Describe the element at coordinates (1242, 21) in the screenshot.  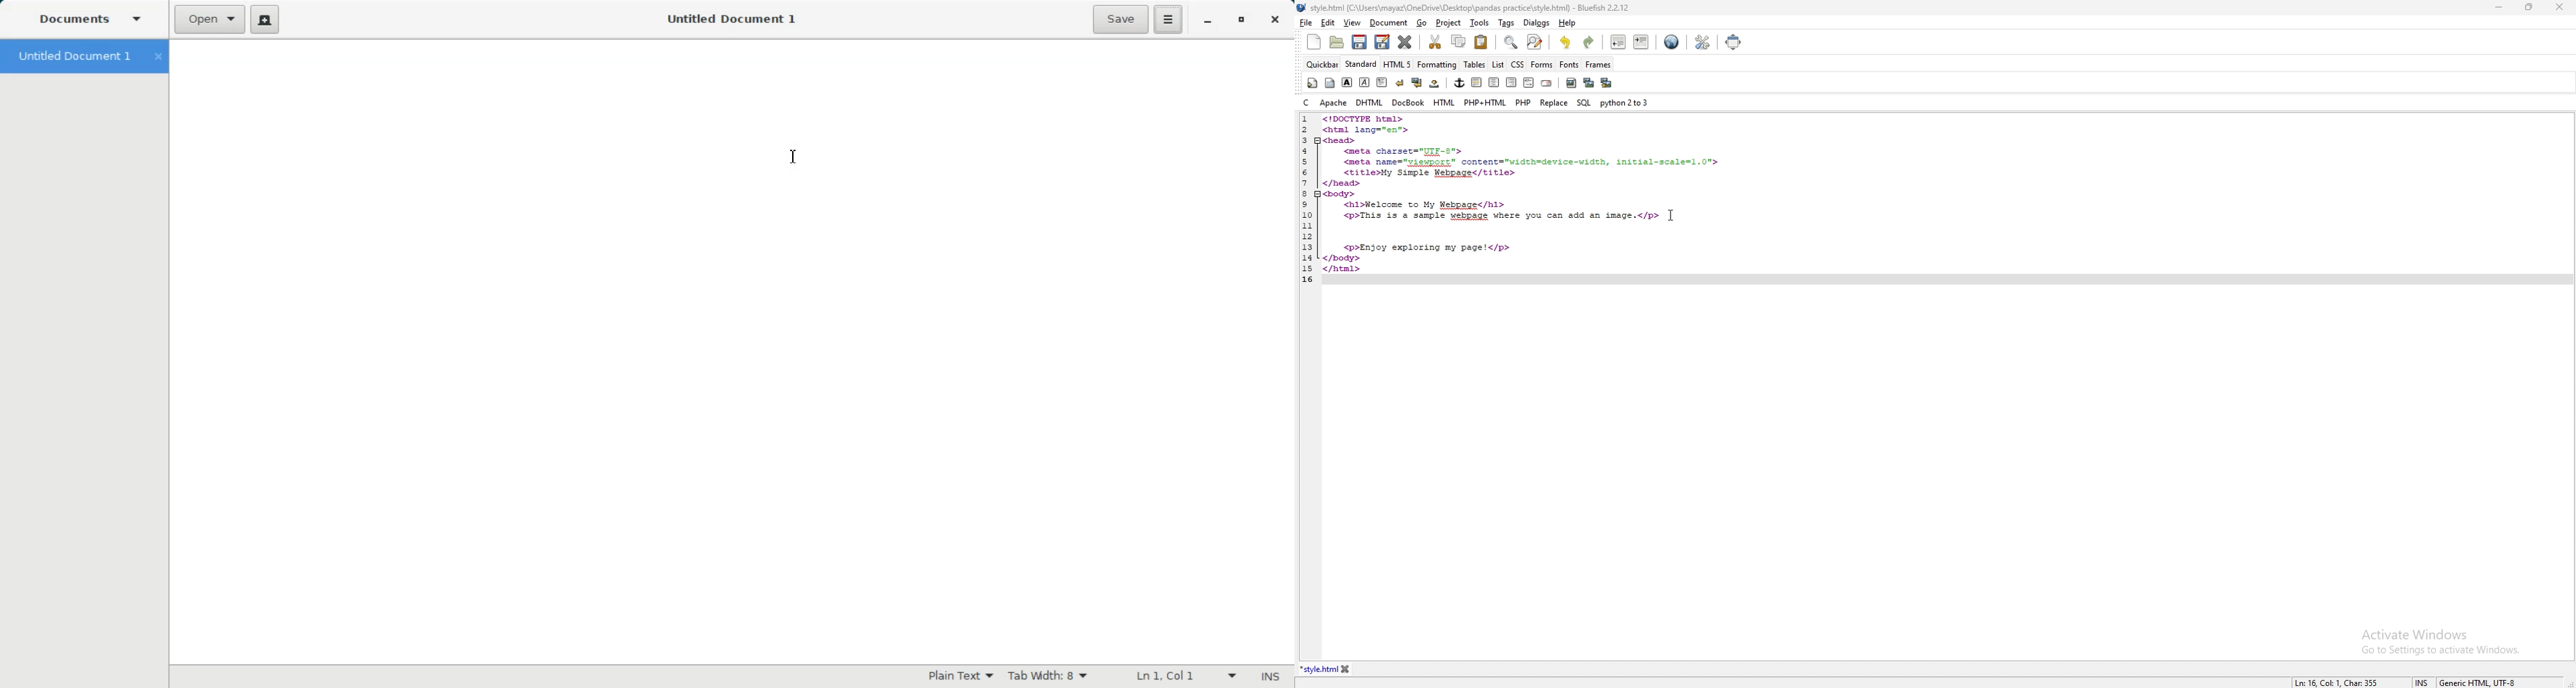
I see `Maximize` at that location.